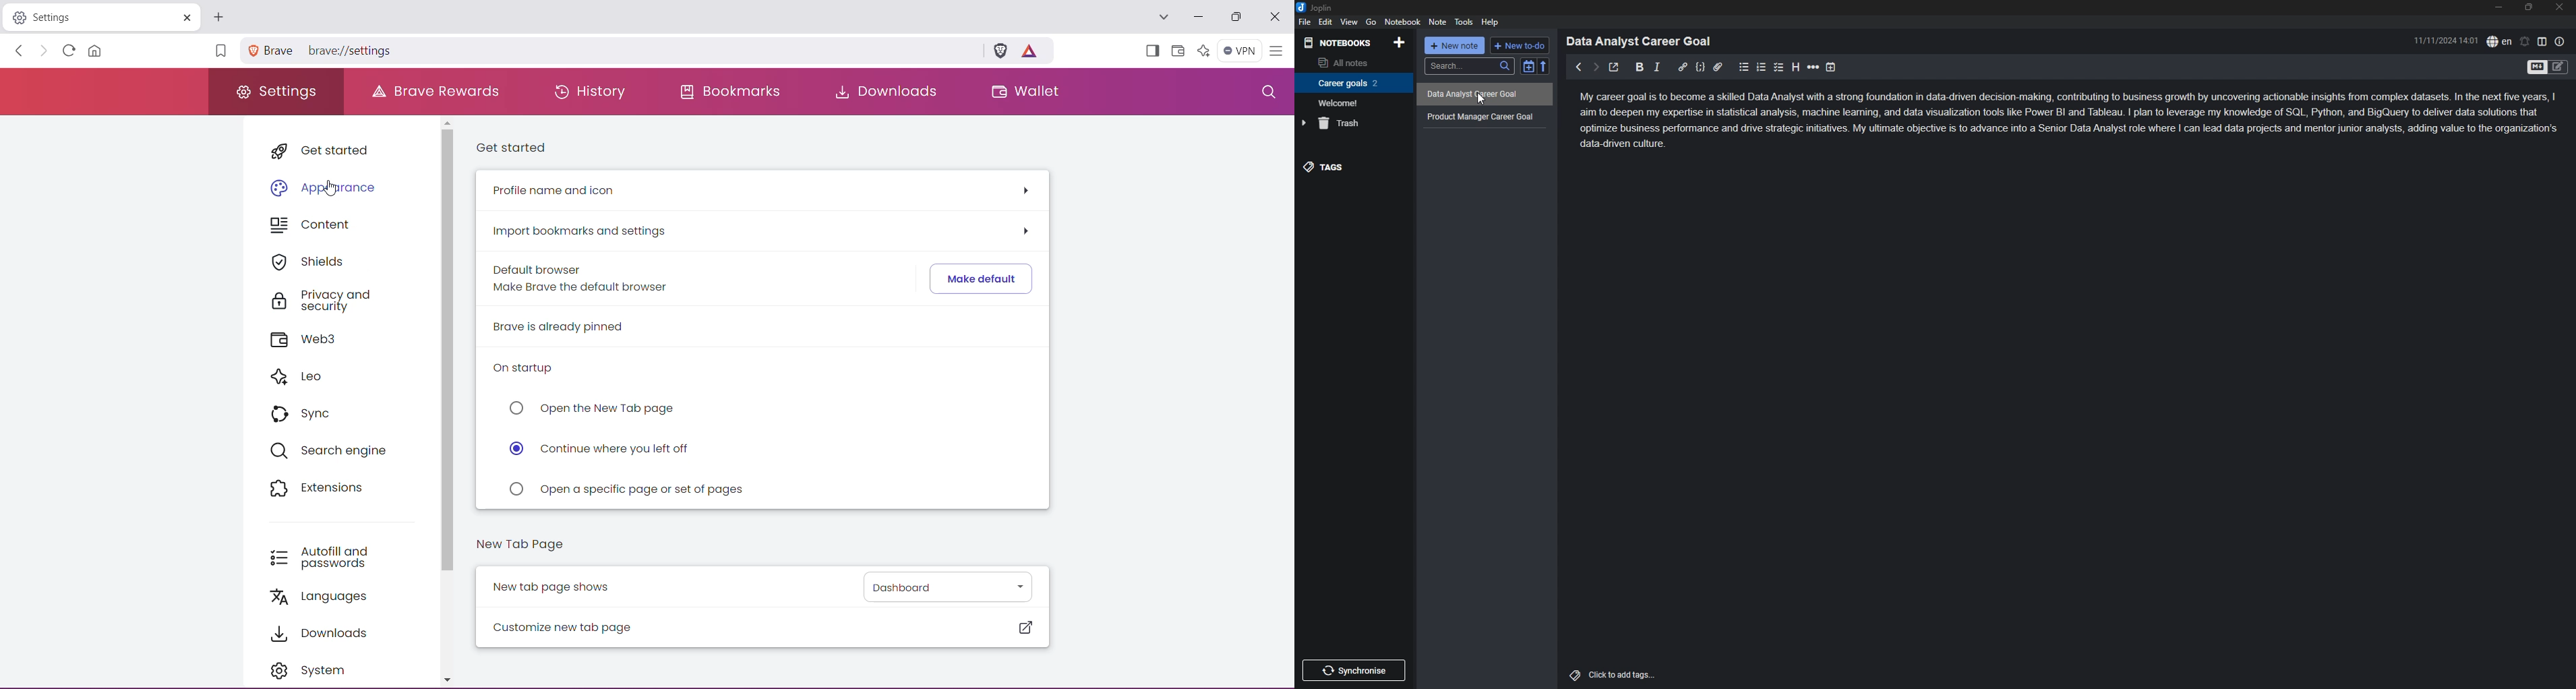 The height and width of the screenshot is (700, 2576). I want to click on attachment, so click(1718, 67).